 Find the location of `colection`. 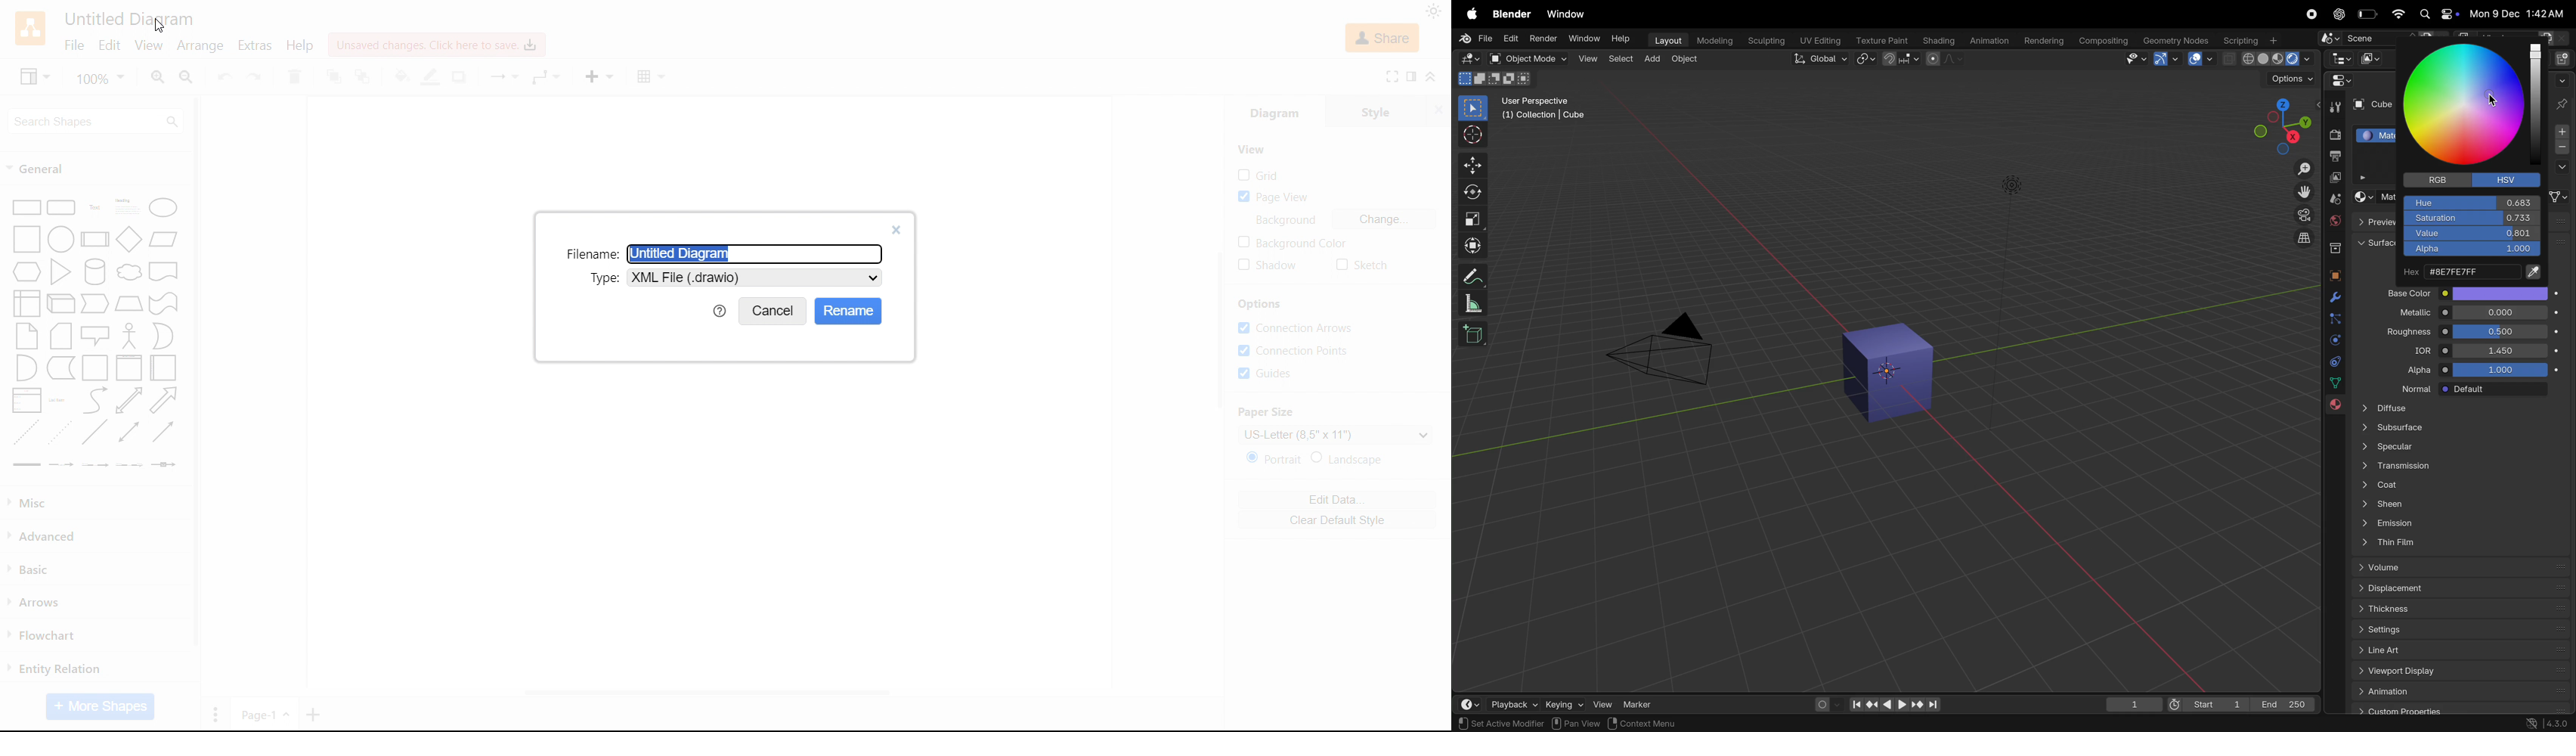

colection is located at coordinates (2334, 245).